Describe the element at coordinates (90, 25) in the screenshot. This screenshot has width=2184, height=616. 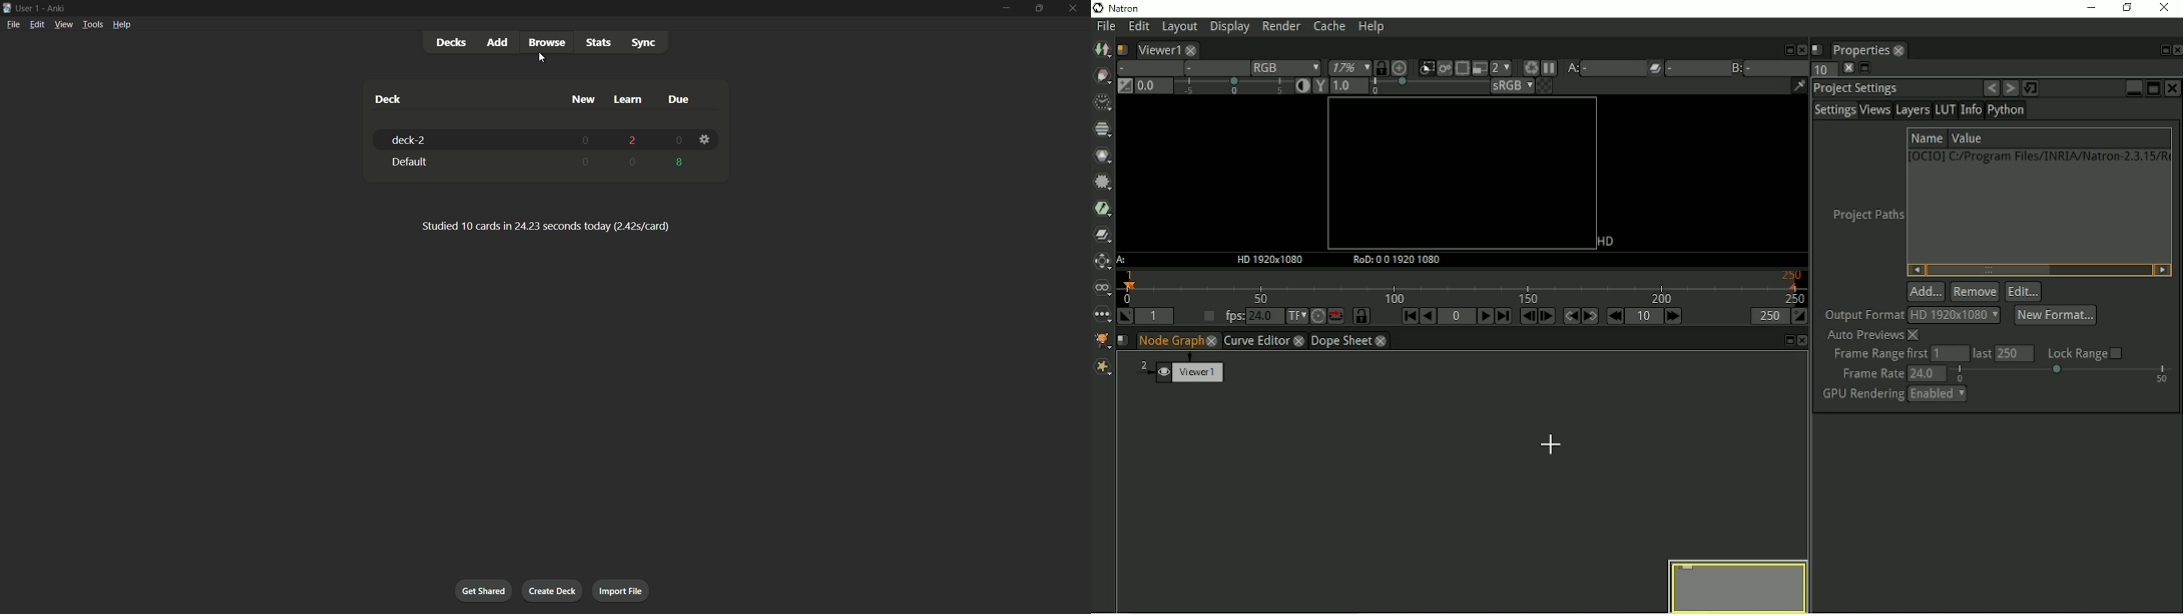
I see `Tools menu` at that location.